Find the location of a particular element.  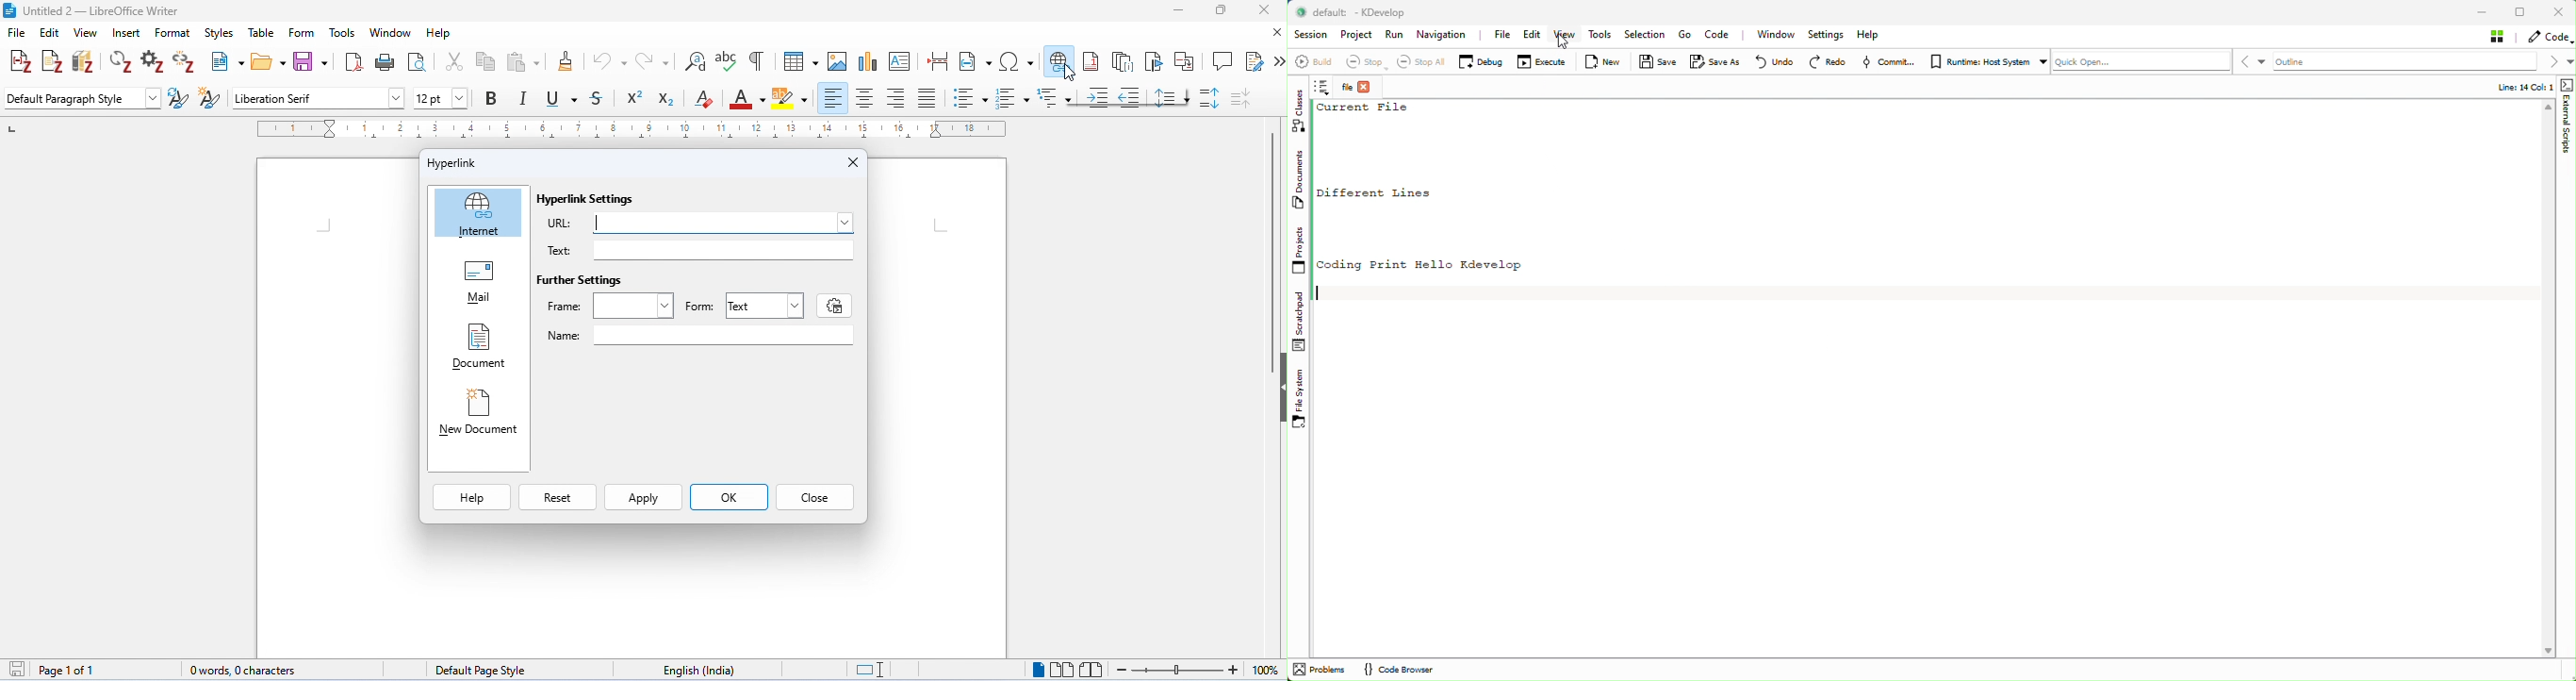

align center is located at coordinates (866, 99).